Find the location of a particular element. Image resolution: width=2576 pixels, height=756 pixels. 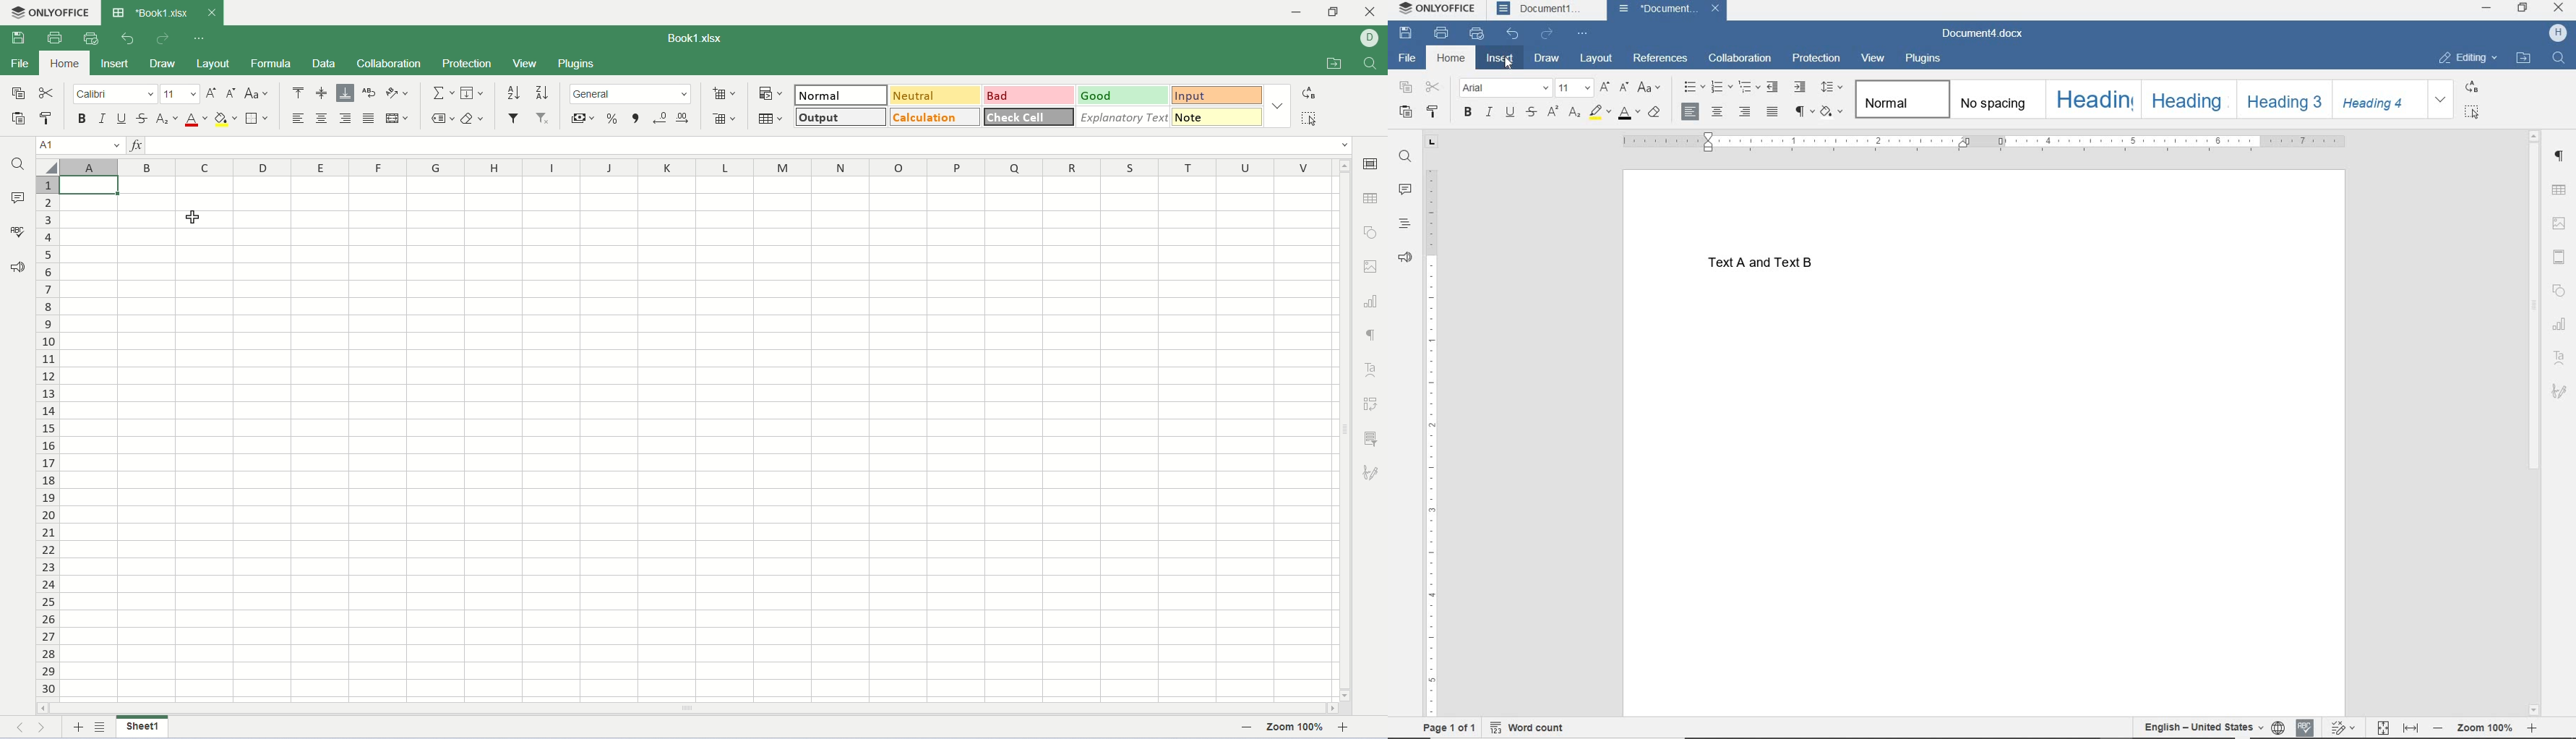

text art settings is located at coordinates (1372, 369).